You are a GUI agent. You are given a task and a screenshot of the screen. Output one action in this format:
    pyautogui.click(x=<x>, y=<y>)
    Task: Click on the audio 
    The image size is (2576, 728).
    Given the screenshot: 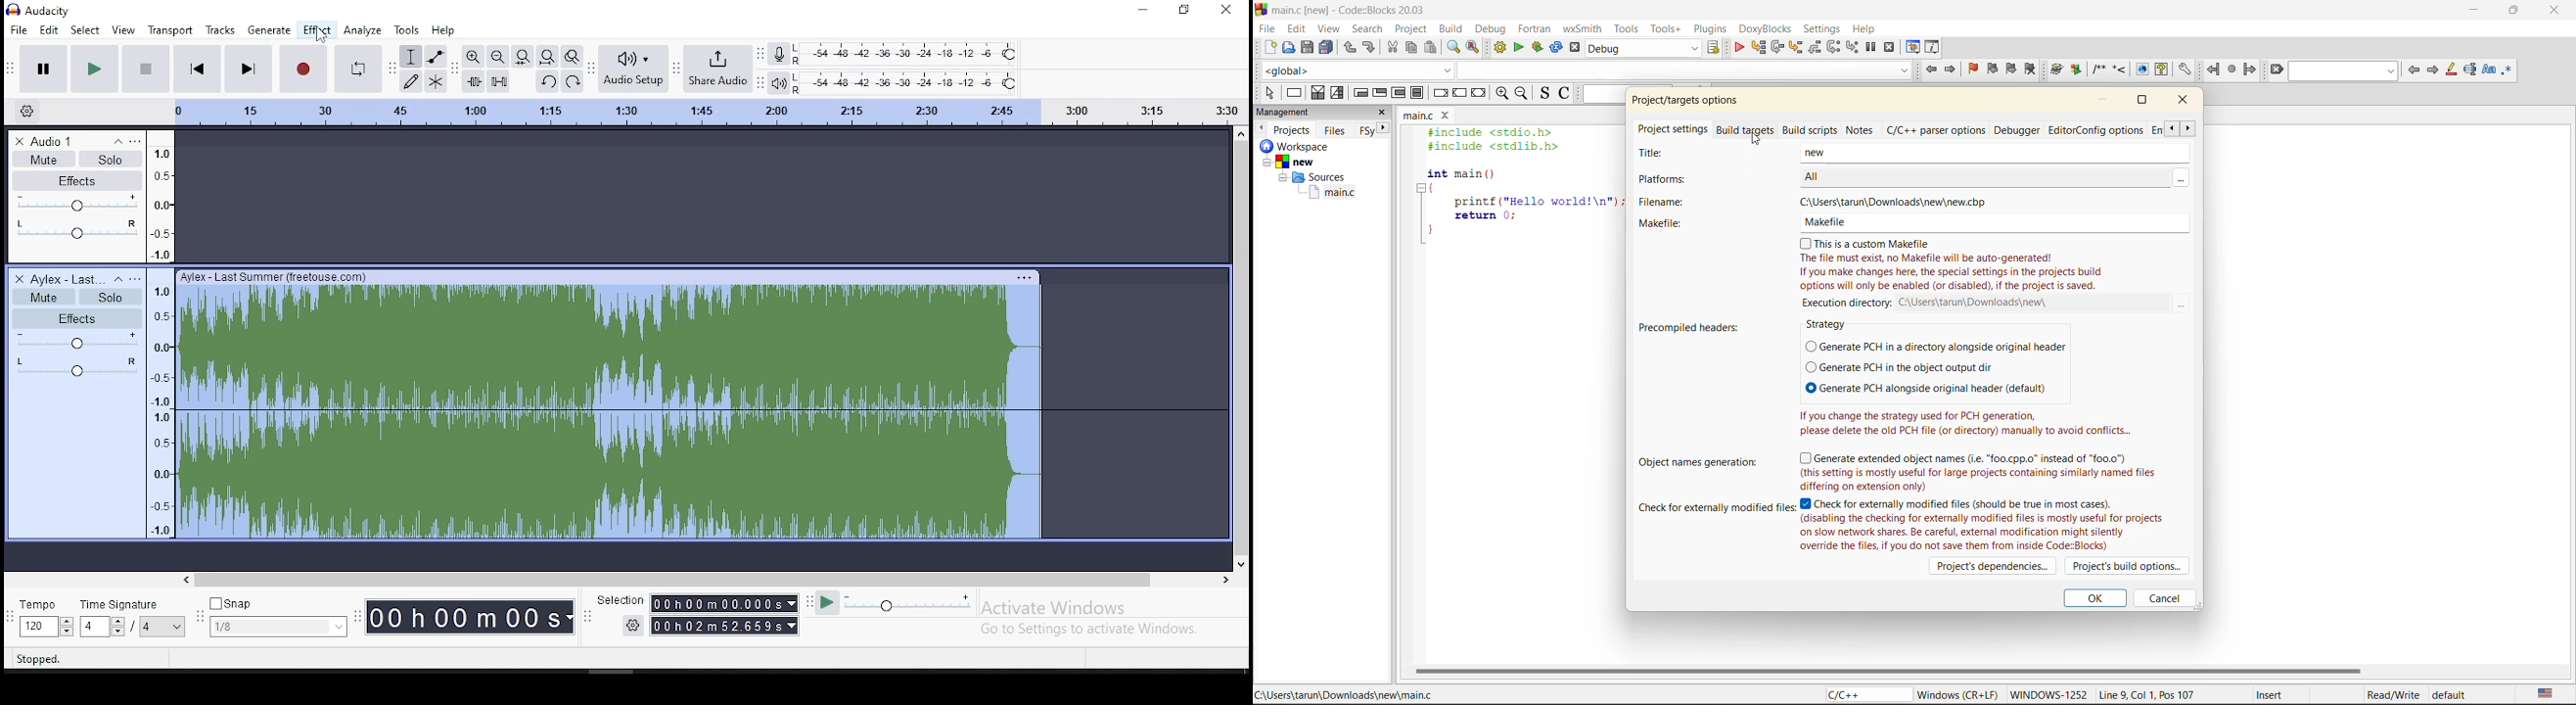 What is the action you would take?
    pyautogui.click(x=58, y=141)
    